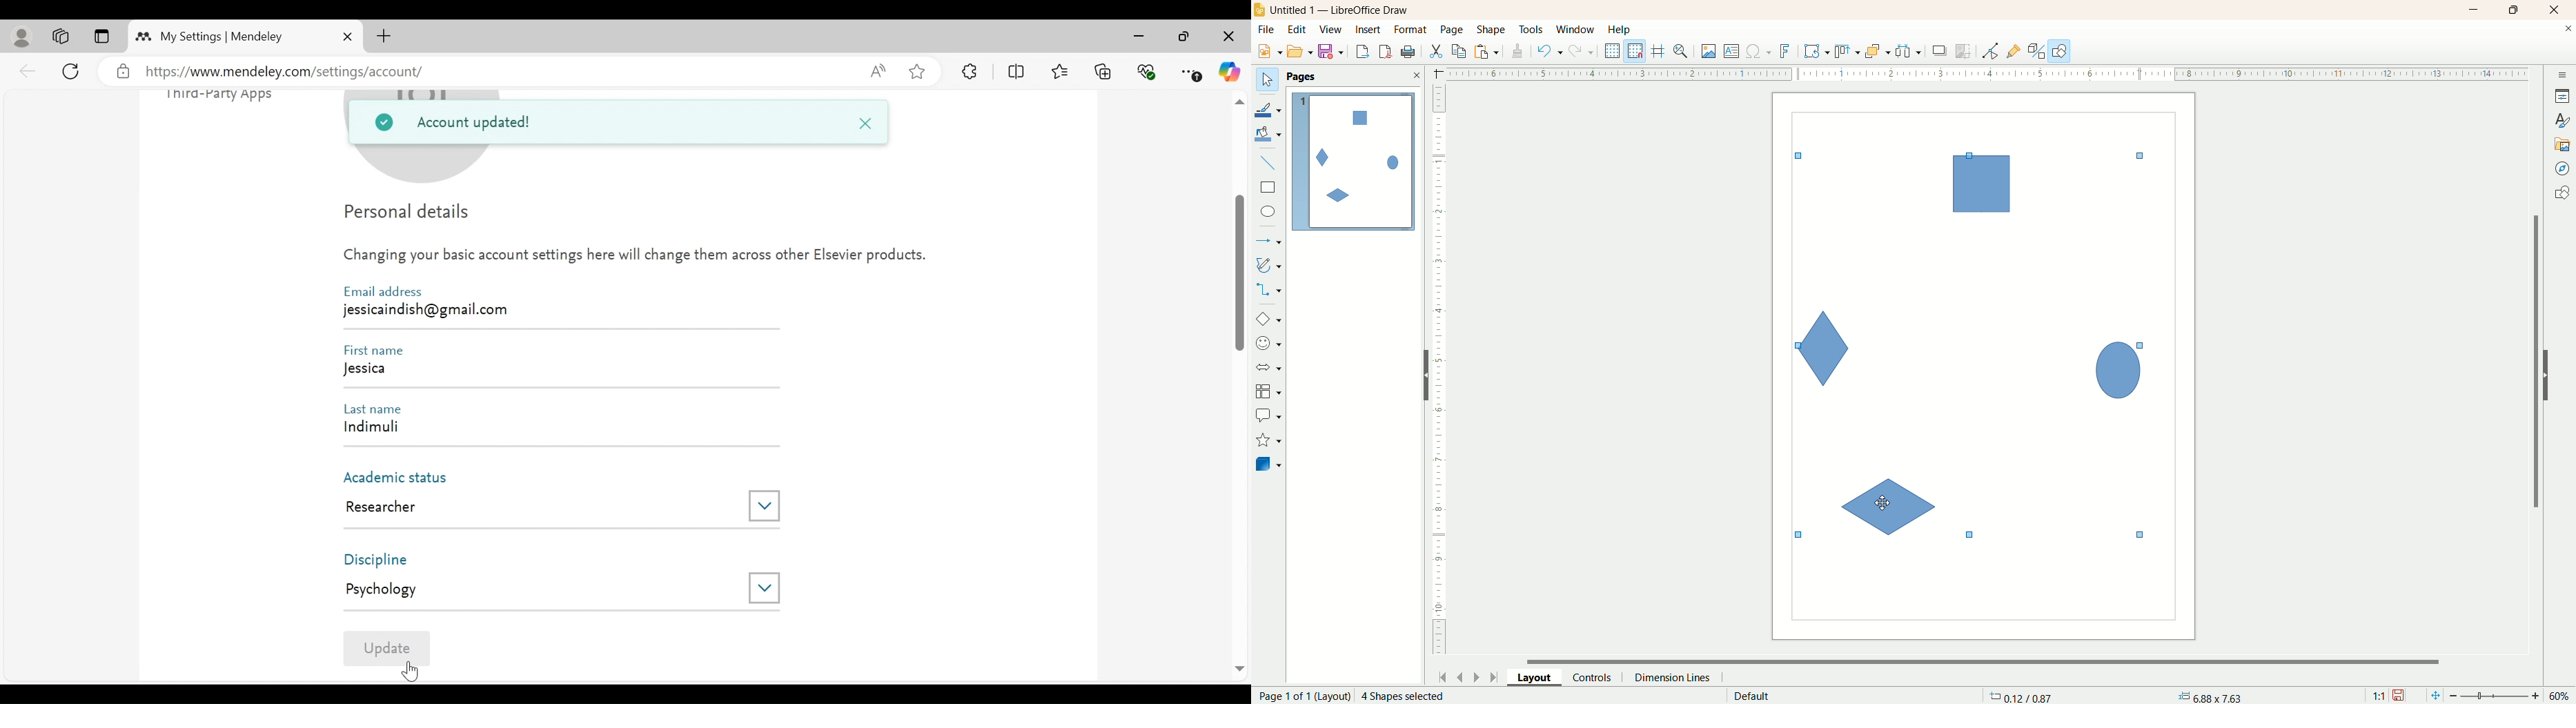 This screenshot has width=2576, height=728. Describe the element at coordinates (1410, 52) in the screenshot. I see `export as PDF` at that location.